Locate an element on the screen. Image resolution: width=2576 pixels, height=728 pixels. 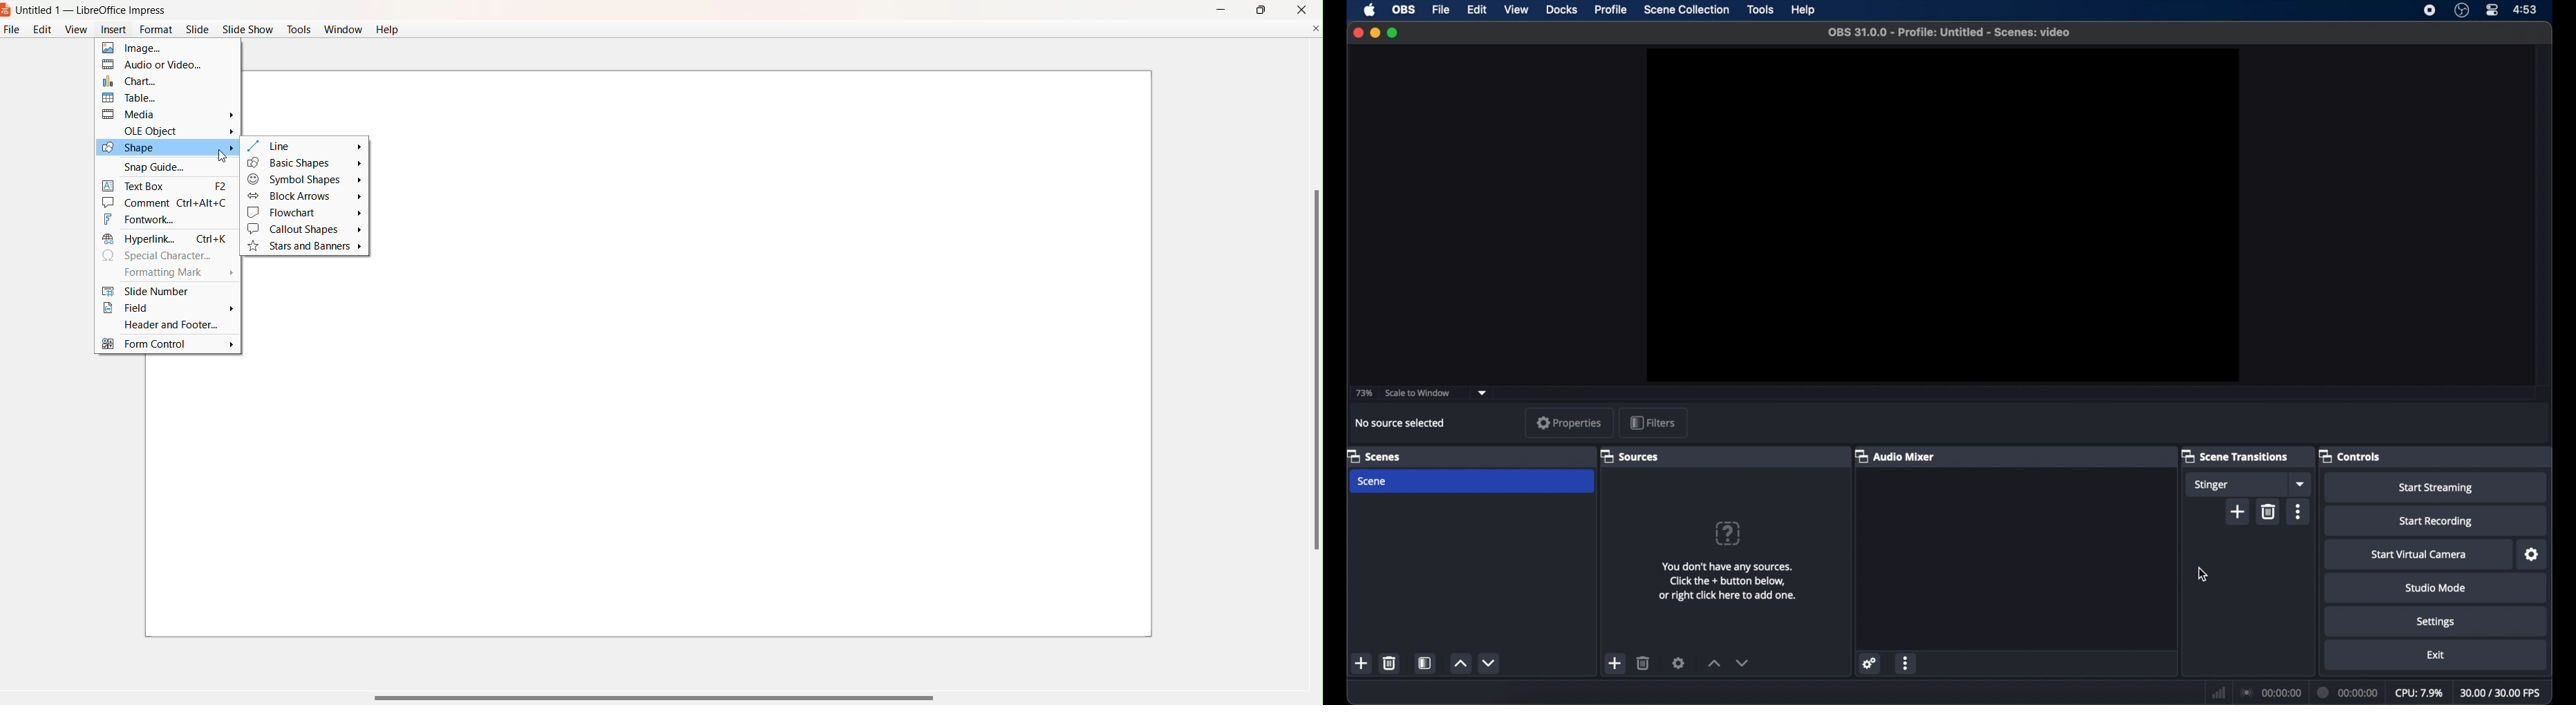
help is located at coordinates (1805, 10).